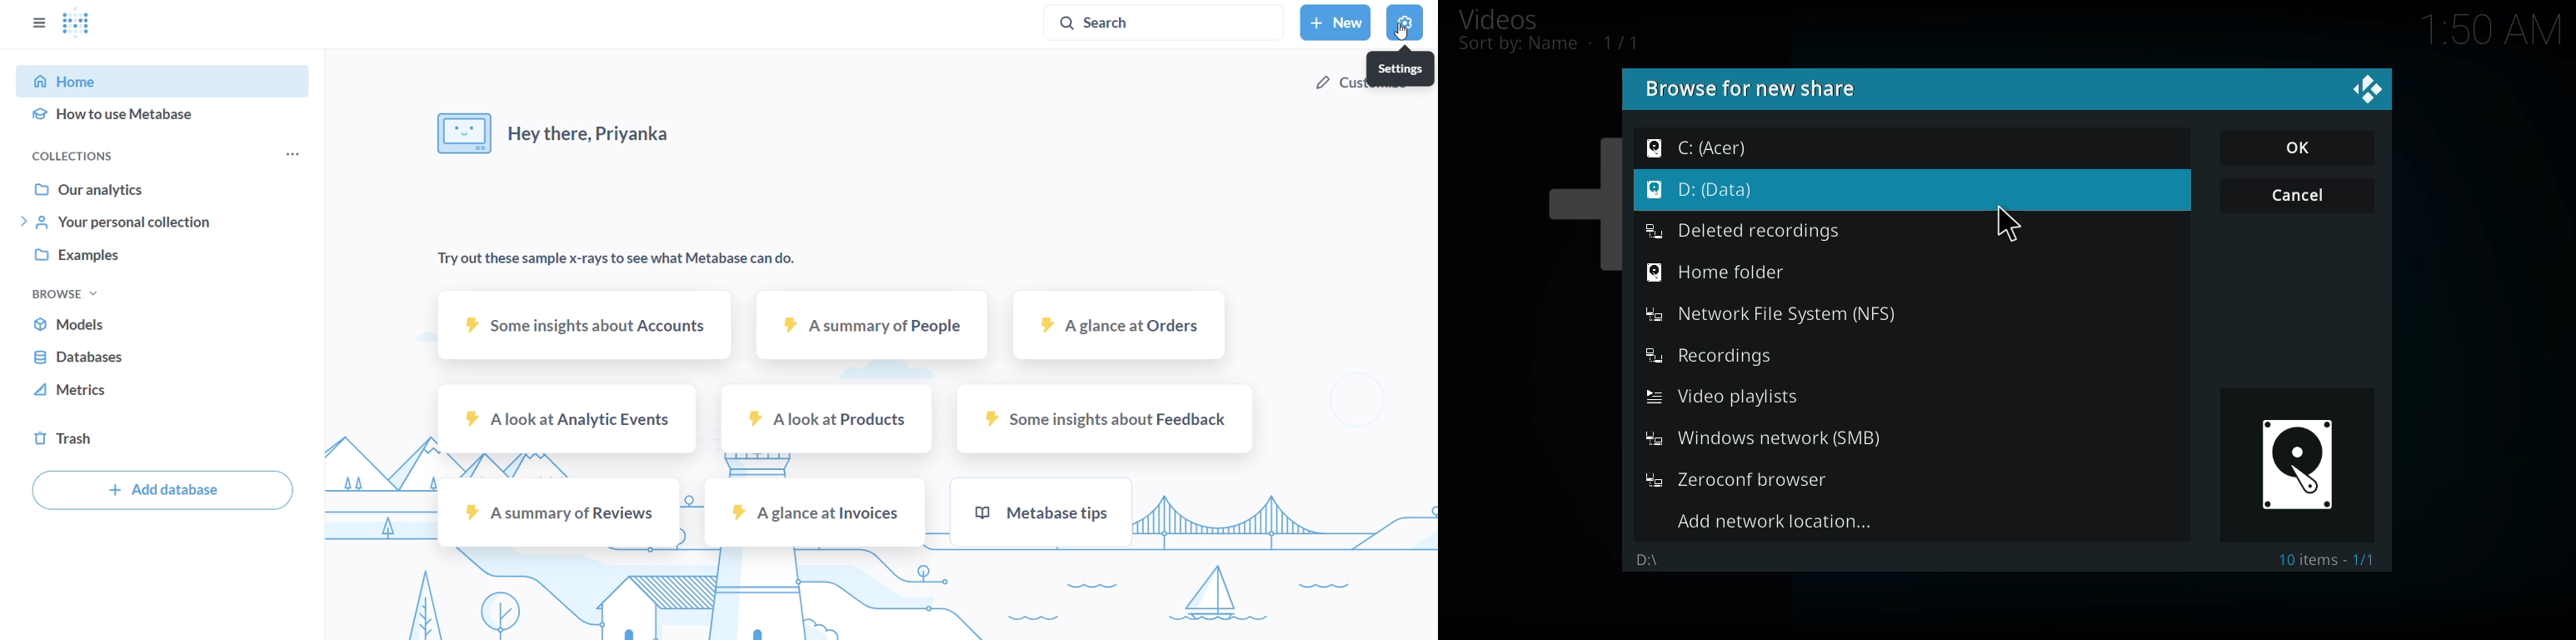  What do you see at coordinates (1709, 354) in the screenshot?
I see `recordings` at bounding box center [1709, 354].